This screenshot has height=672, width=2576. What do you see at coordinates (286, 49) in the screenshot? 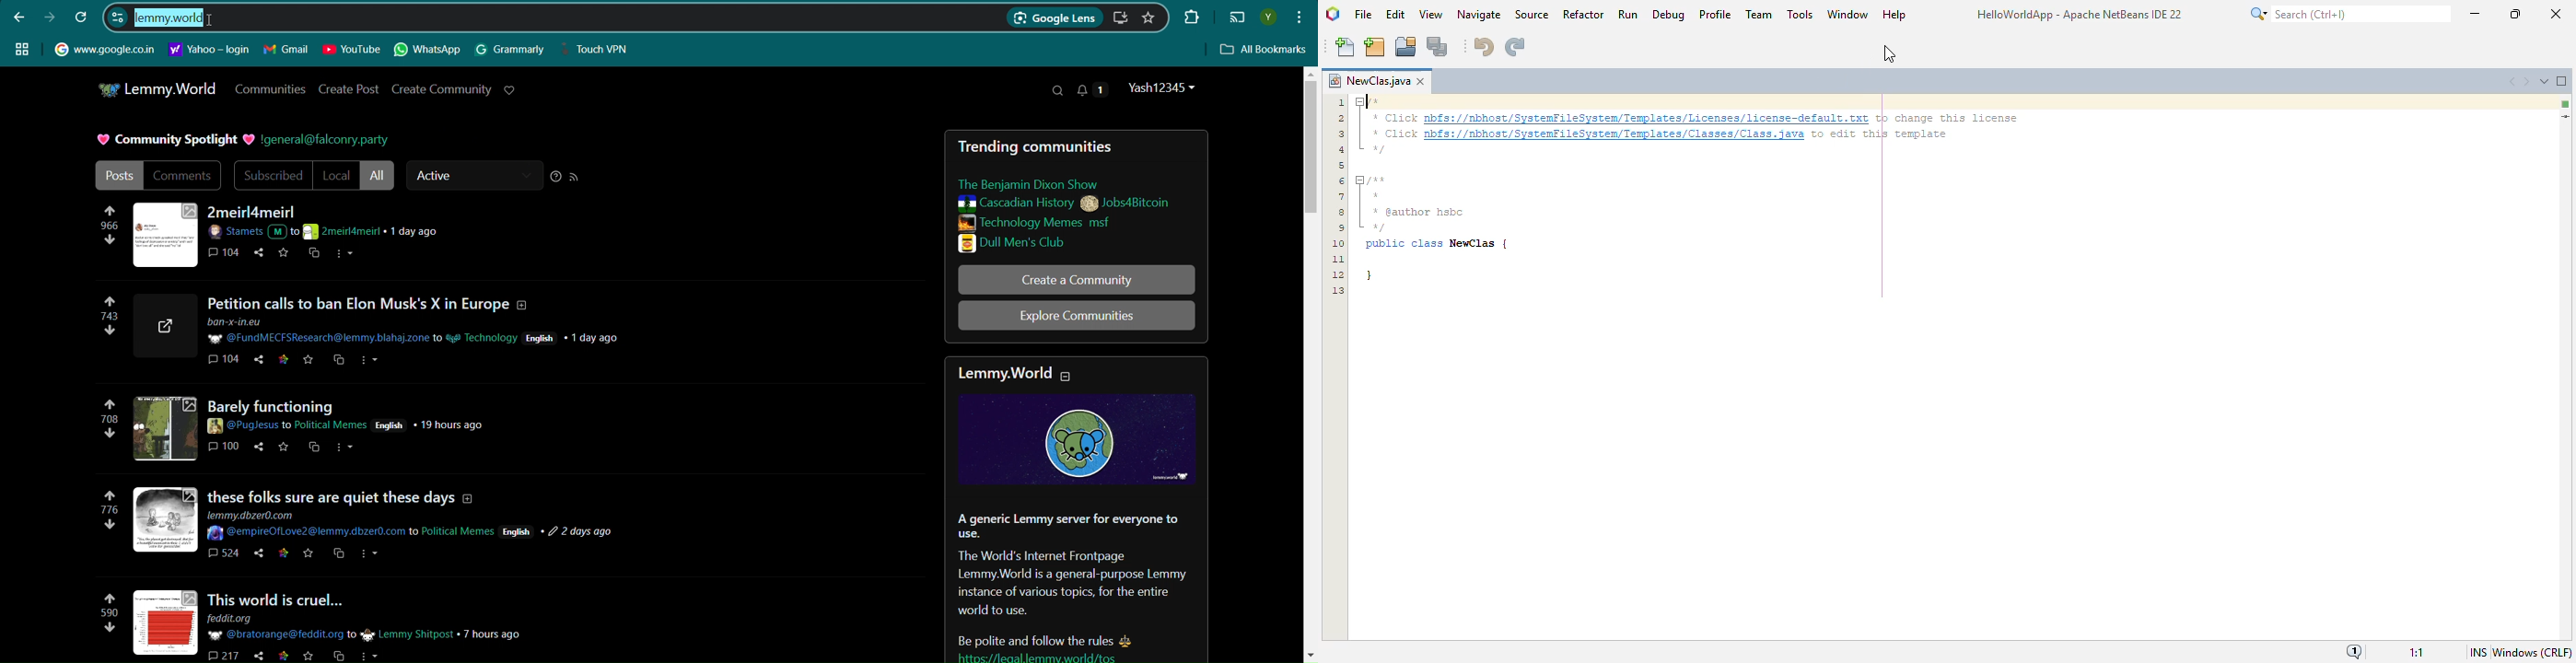
I see `Gmail` at bounding box center [286, 49].